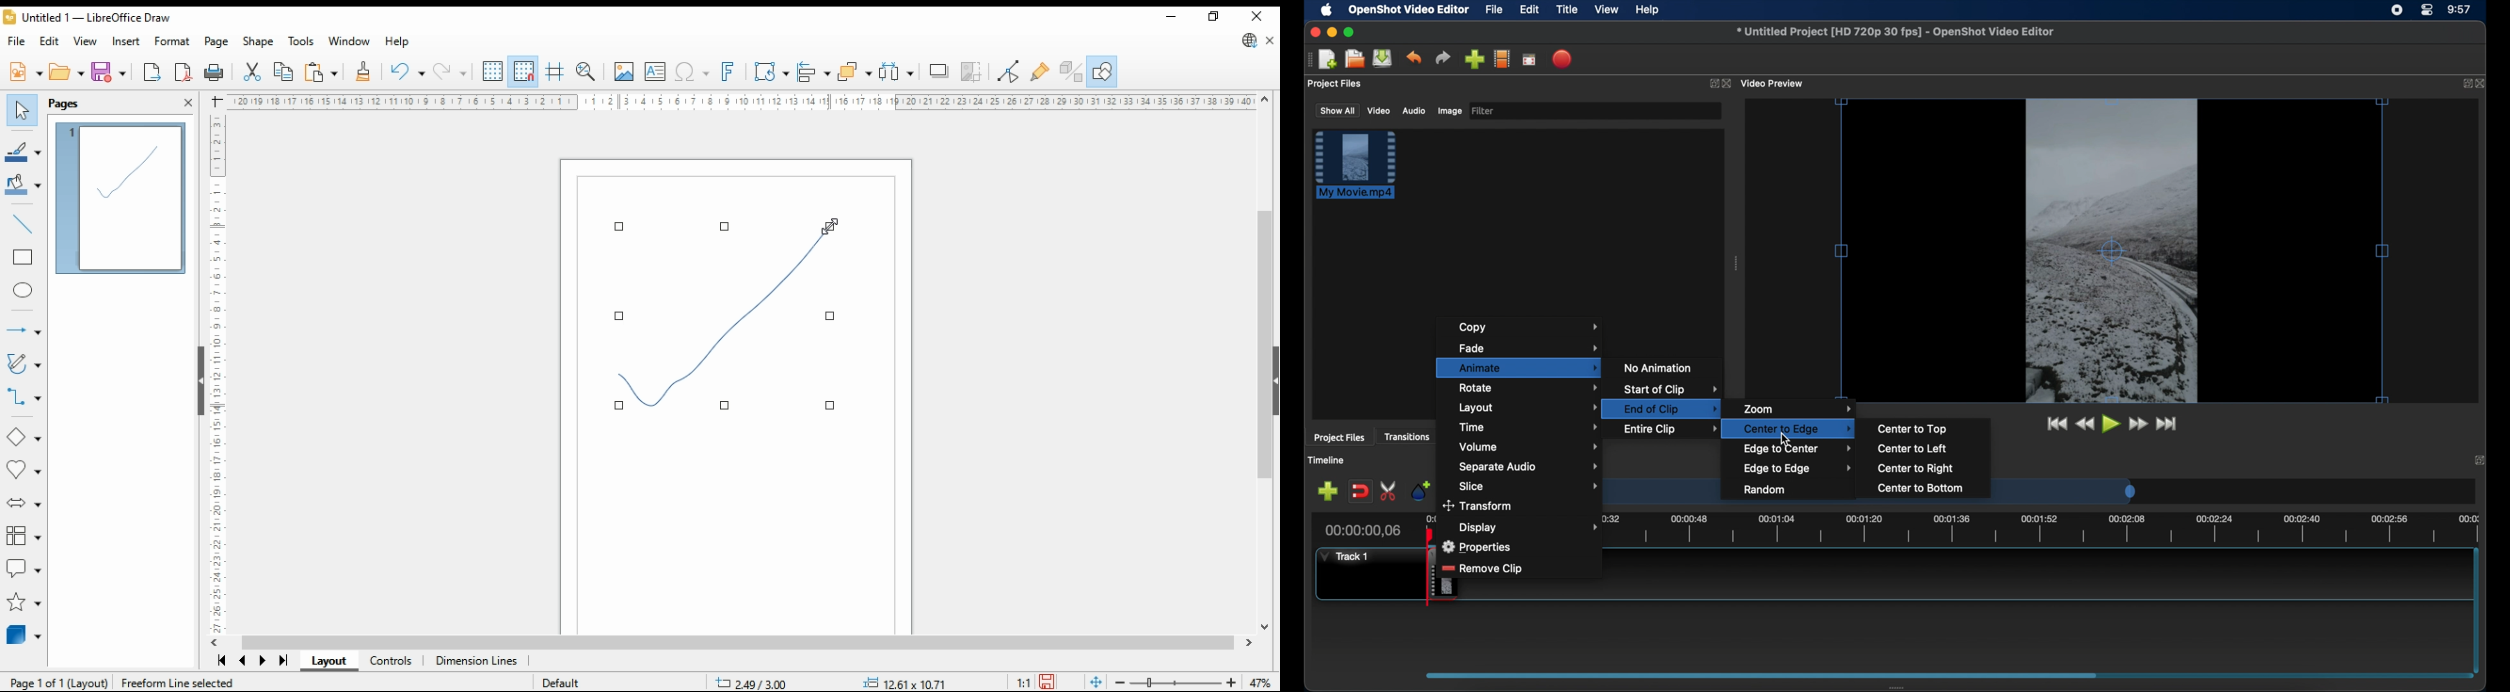  Describe the element at coordinates (216, 41) in the screenshot. I see `page` at that location.